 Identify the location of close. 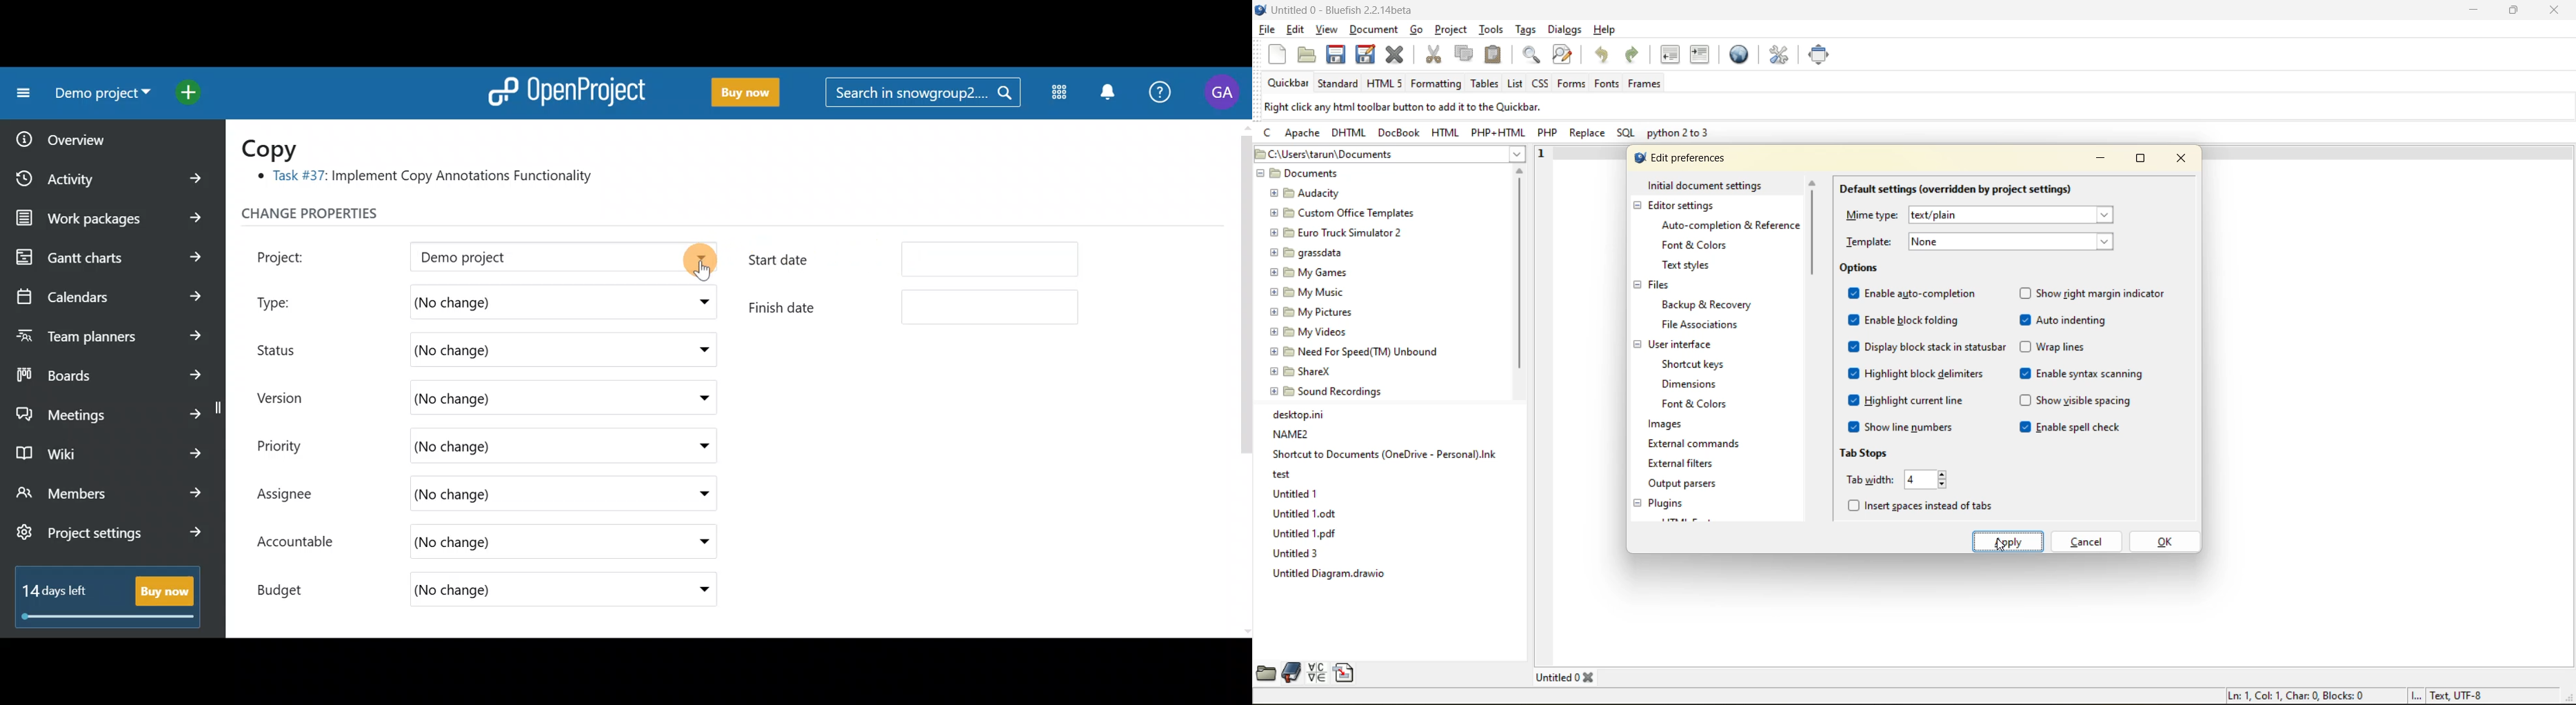
(2553, 10).